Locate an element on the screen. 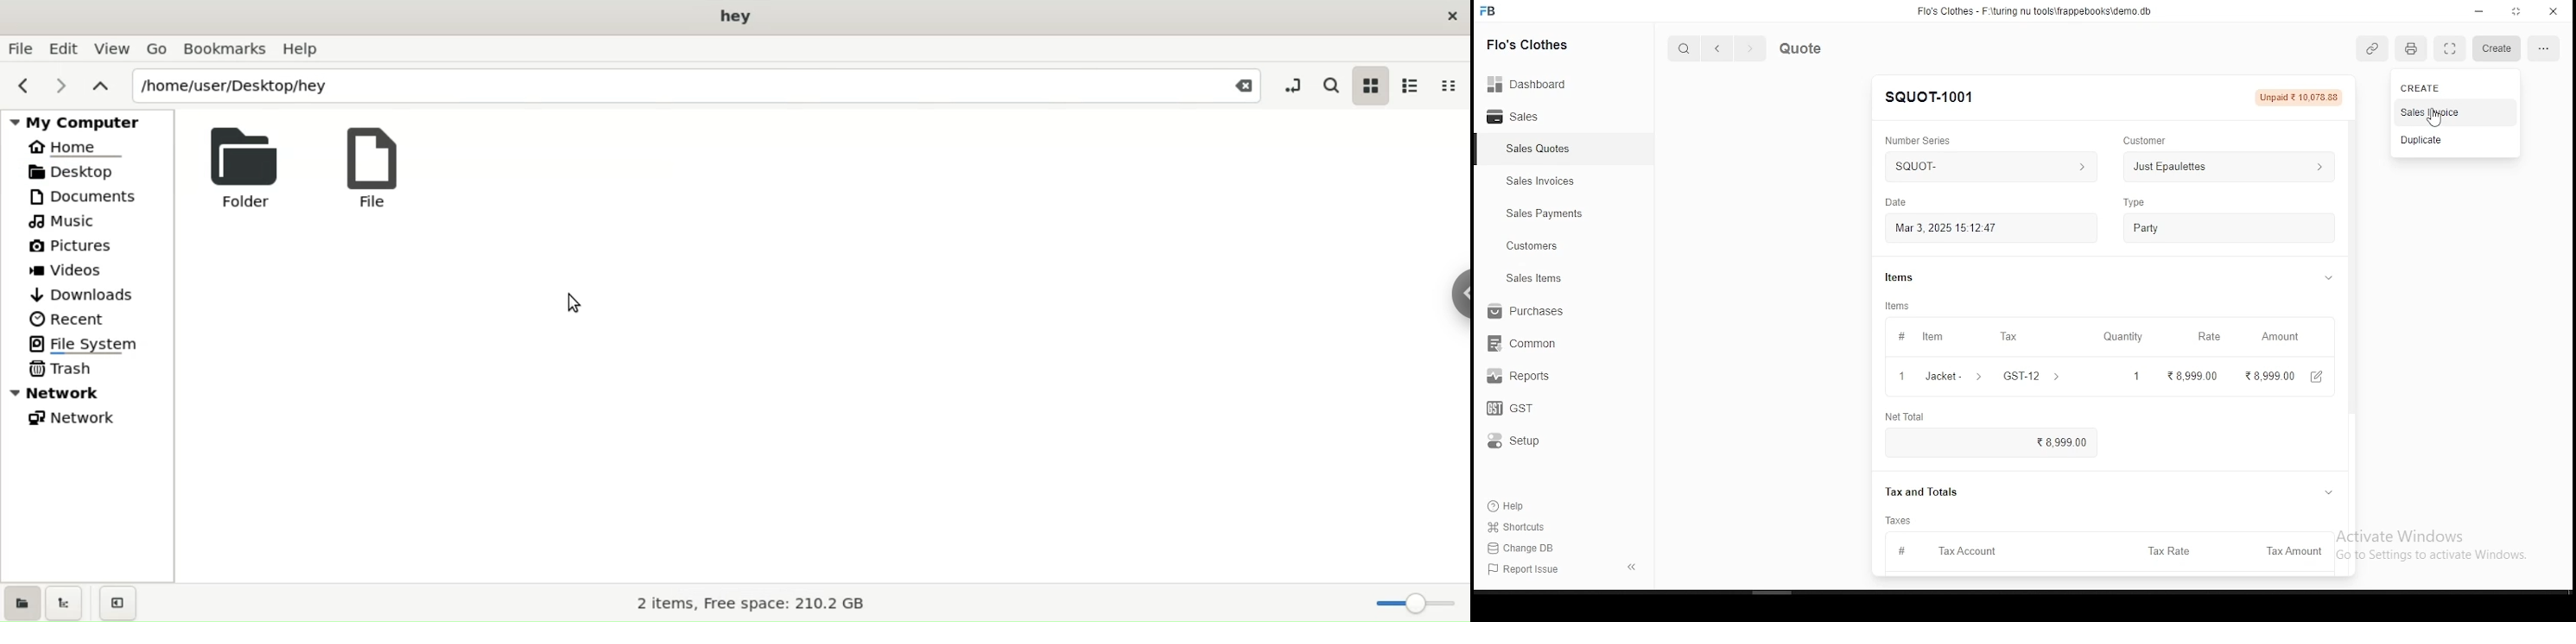 This screenshot has height=644, width=2576. setup is located at coordinates (1527, 441).